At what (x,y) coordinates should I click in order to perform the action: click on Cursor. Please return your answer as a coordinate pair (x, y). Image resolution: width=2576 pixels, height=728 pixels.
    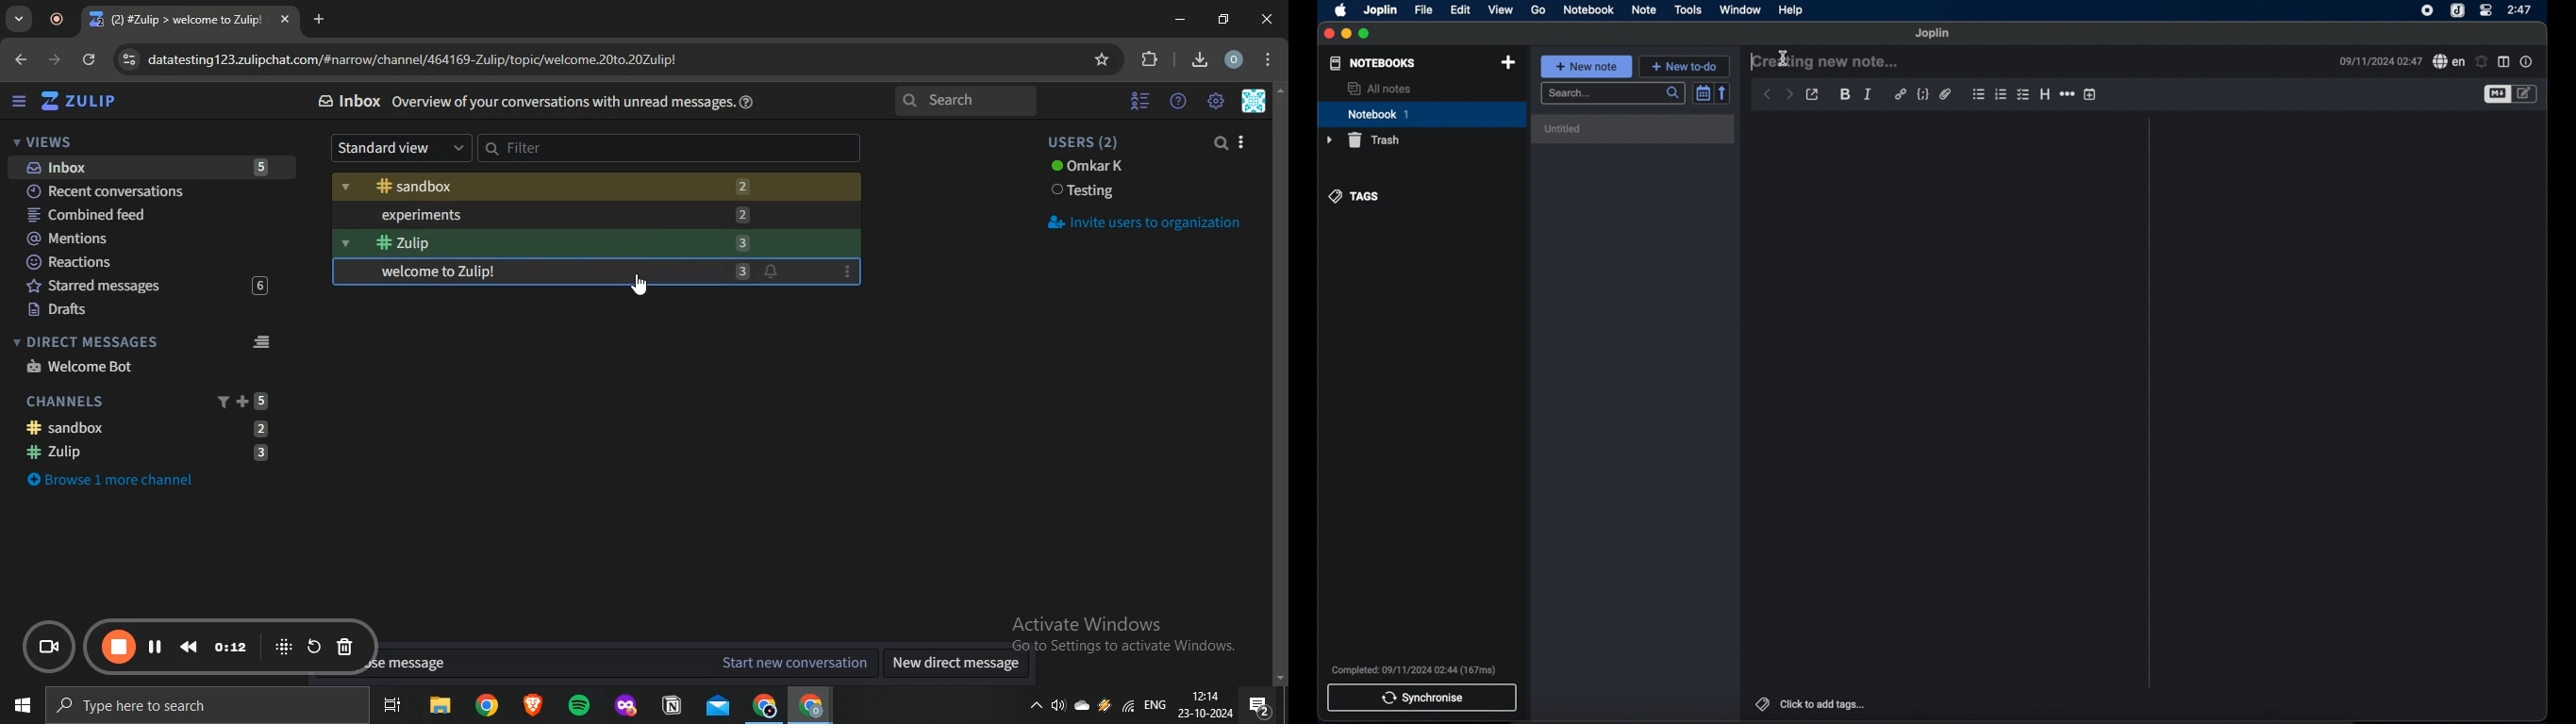
    Looking at the image, I should click on (1784, 55).